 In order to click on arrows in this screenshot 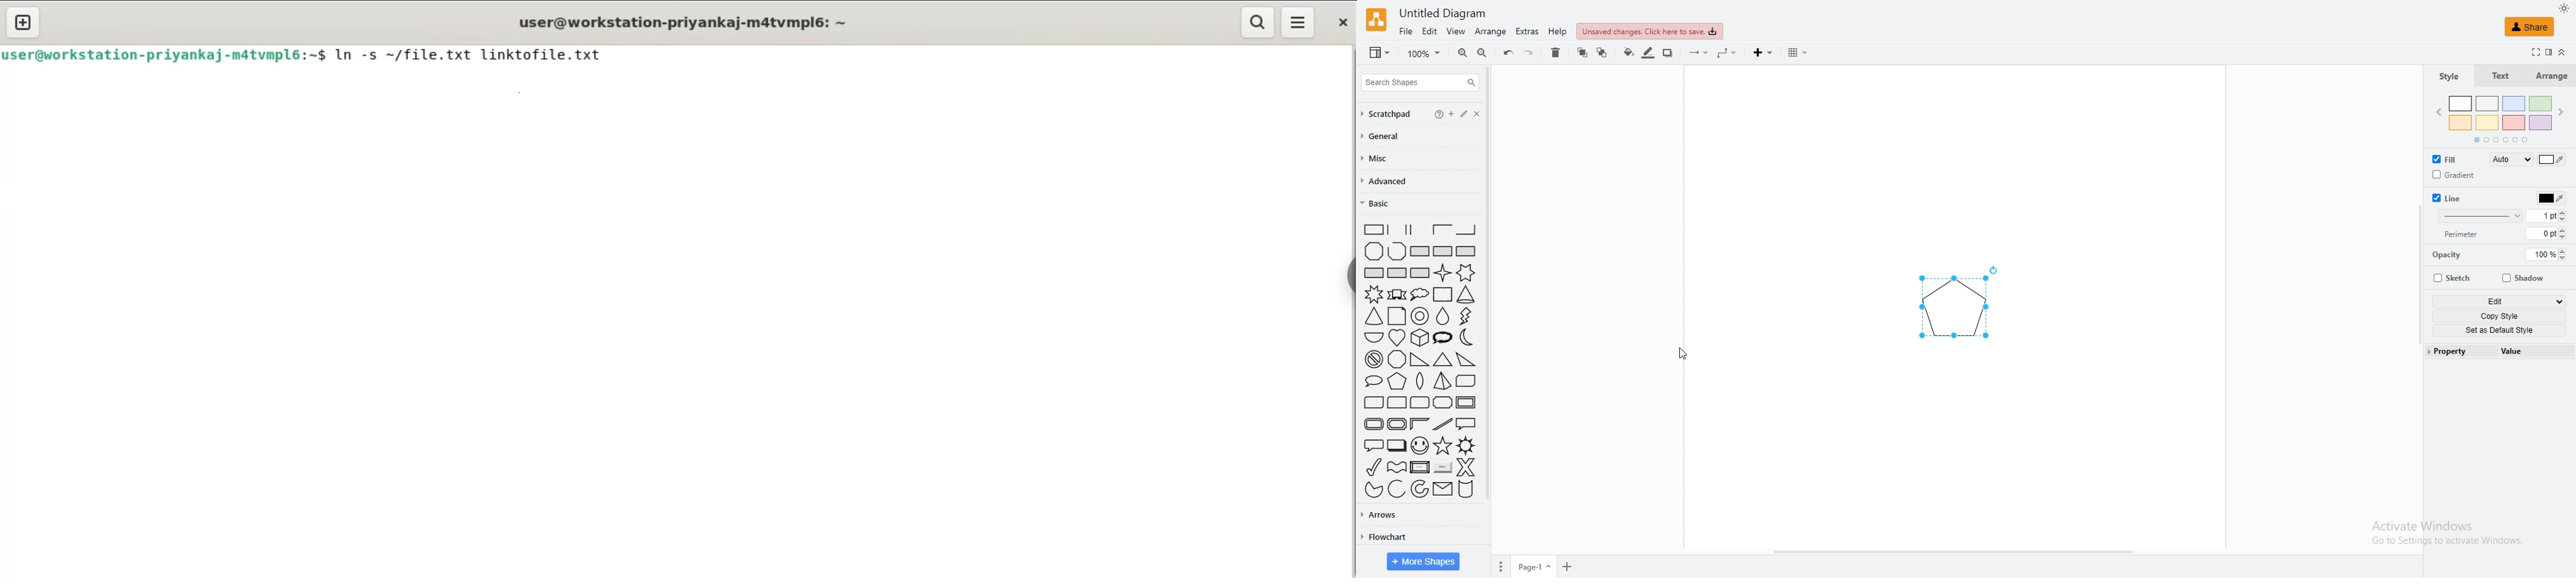, I will do `click(1382, 514)`.